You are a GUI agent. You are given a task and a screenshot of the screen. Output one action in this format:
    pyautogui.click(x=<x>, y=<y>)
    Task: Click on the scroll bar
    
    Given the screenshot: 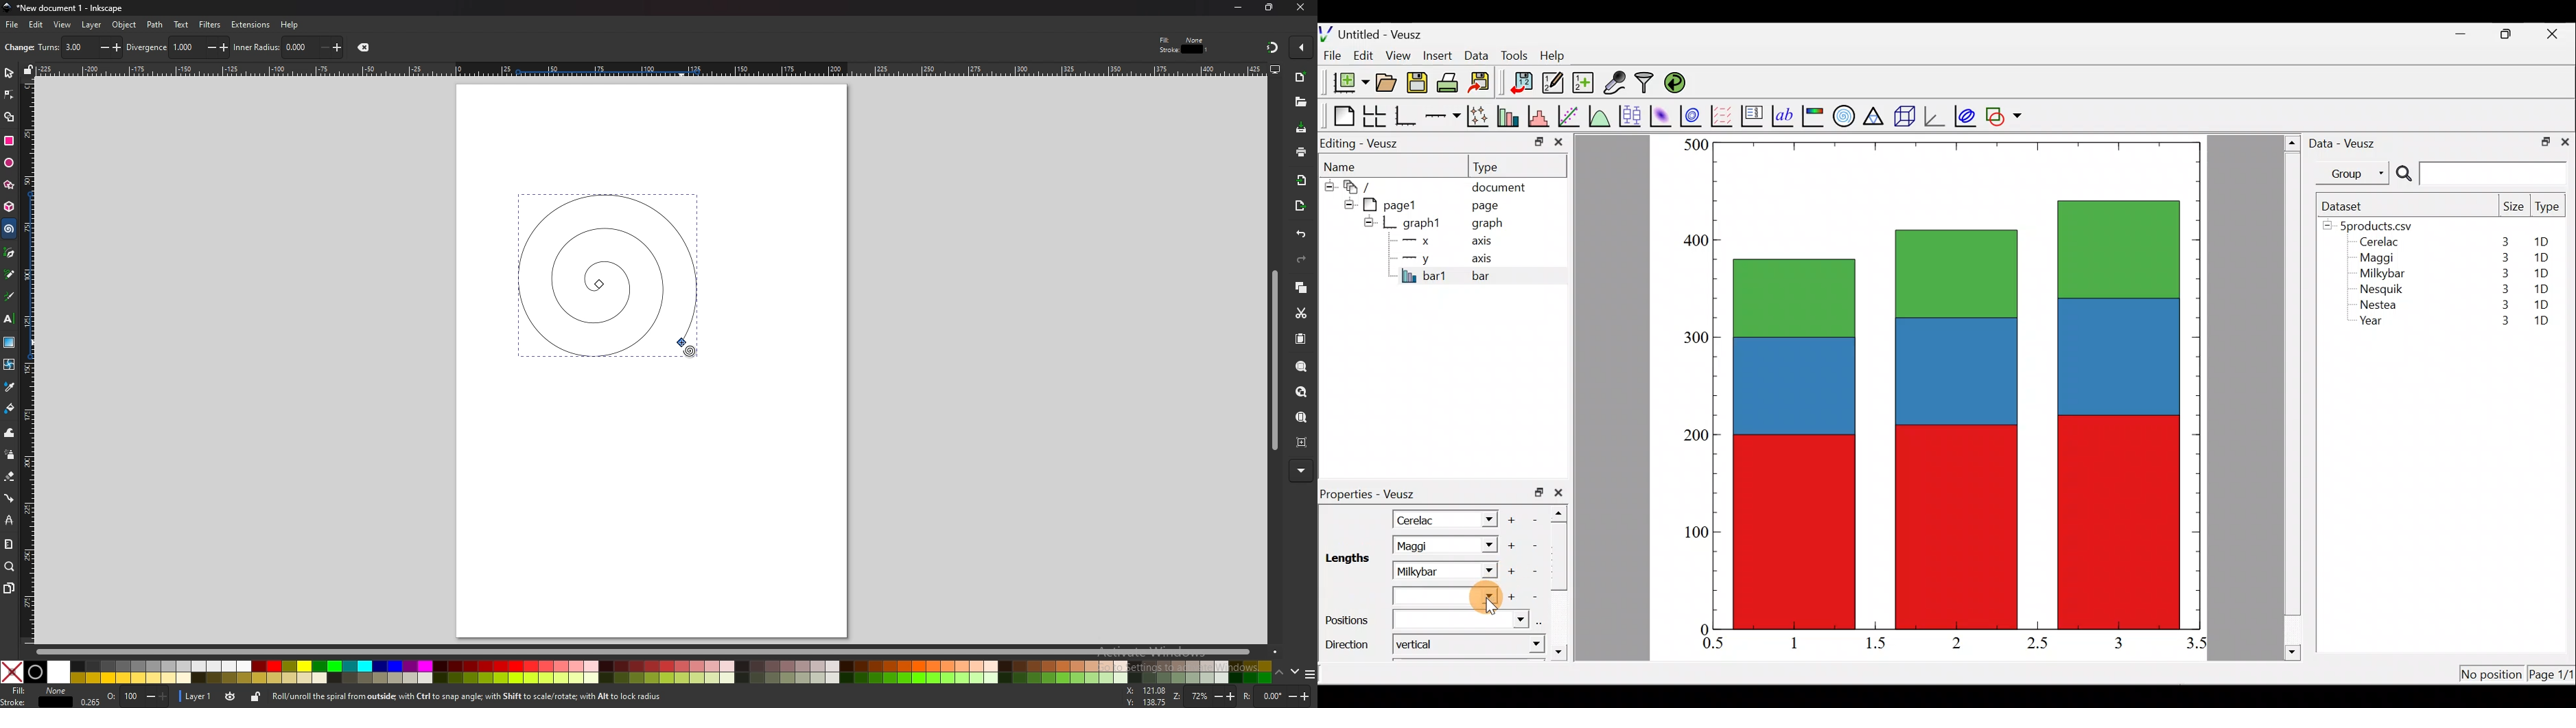 What is the action you would take?
    pyautogui.click(x=1563, y=580)
    